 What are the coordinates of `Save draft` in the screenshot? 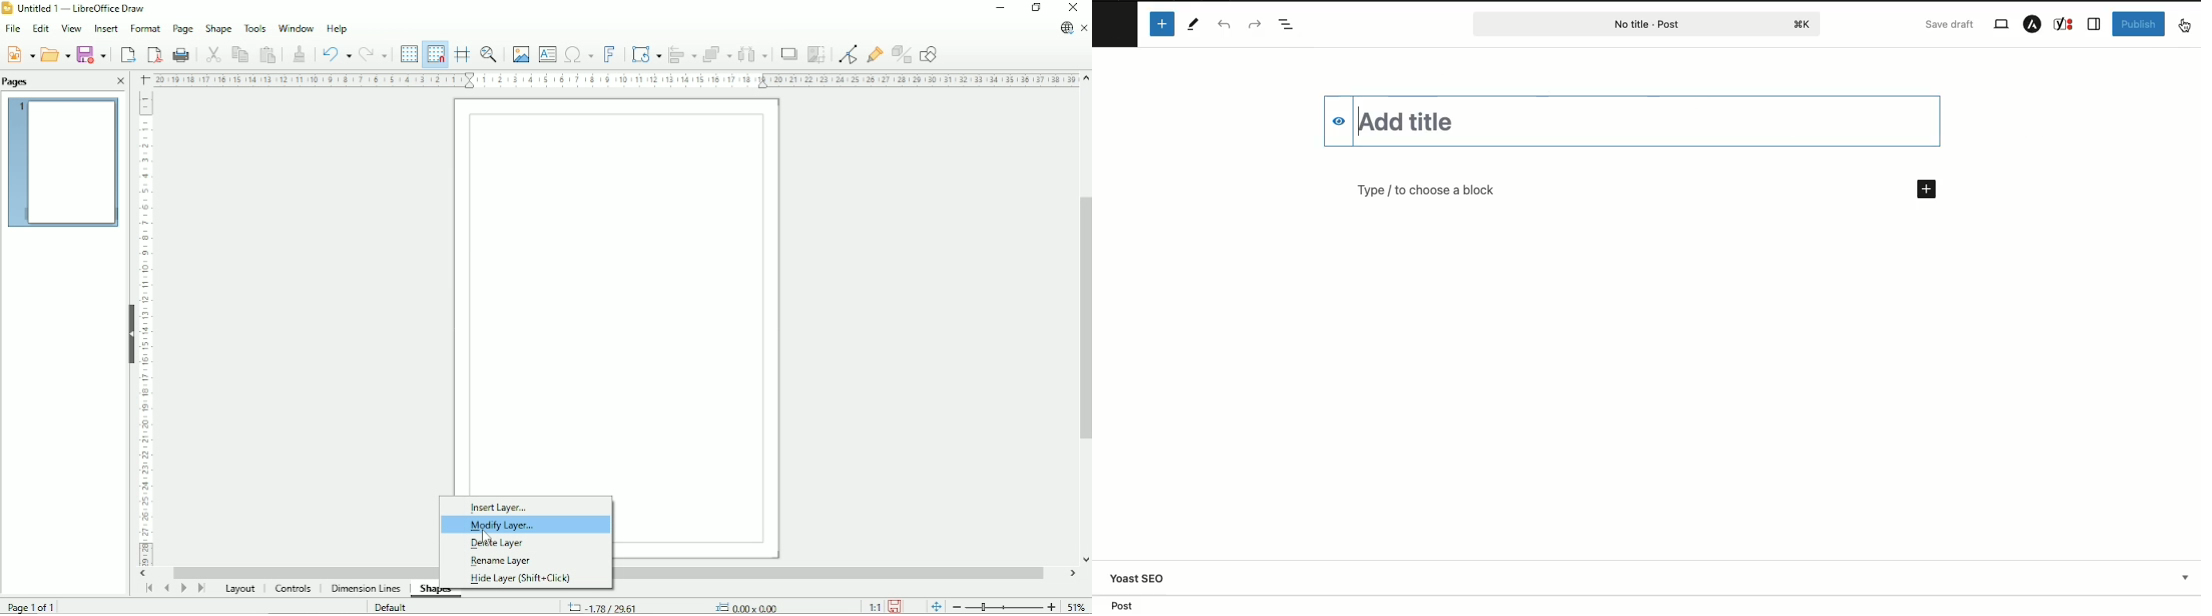 It's located at (1951, 24).